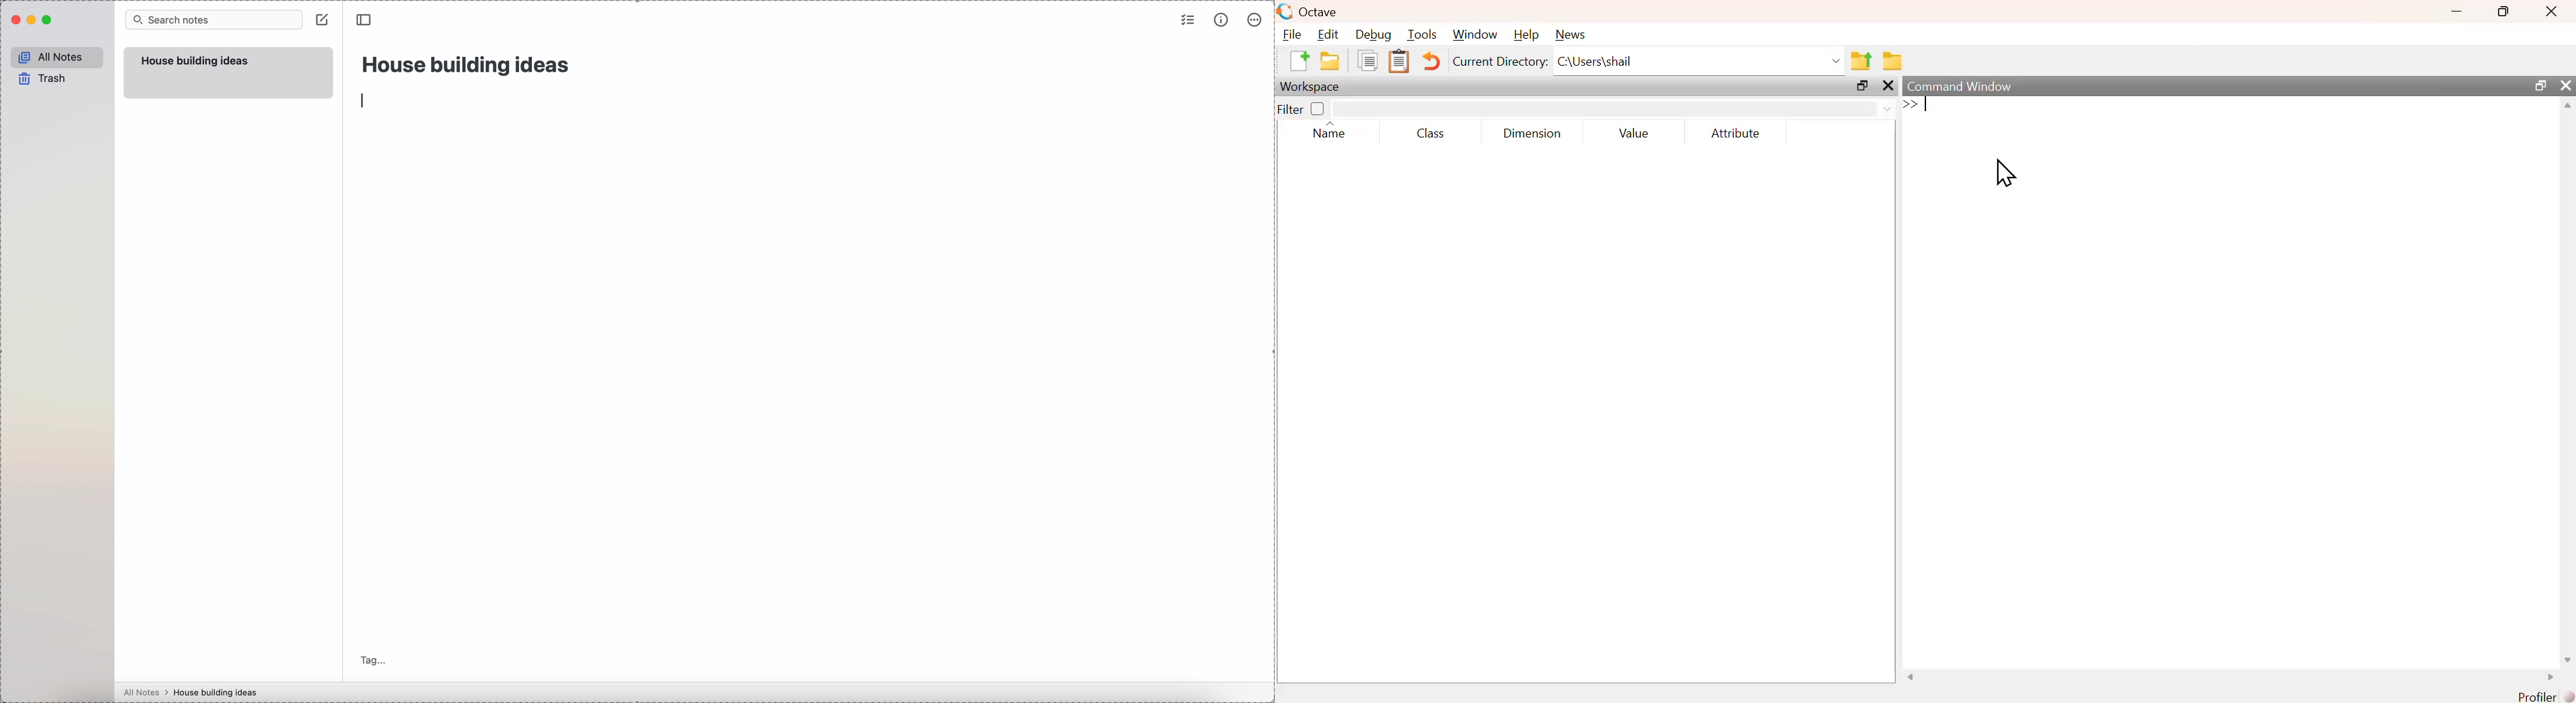 The image size is (2576, 728). What do you see at coordinates (195, 64) in the screenshot?
I see `house building ideas` at bounding box center [195, 64].